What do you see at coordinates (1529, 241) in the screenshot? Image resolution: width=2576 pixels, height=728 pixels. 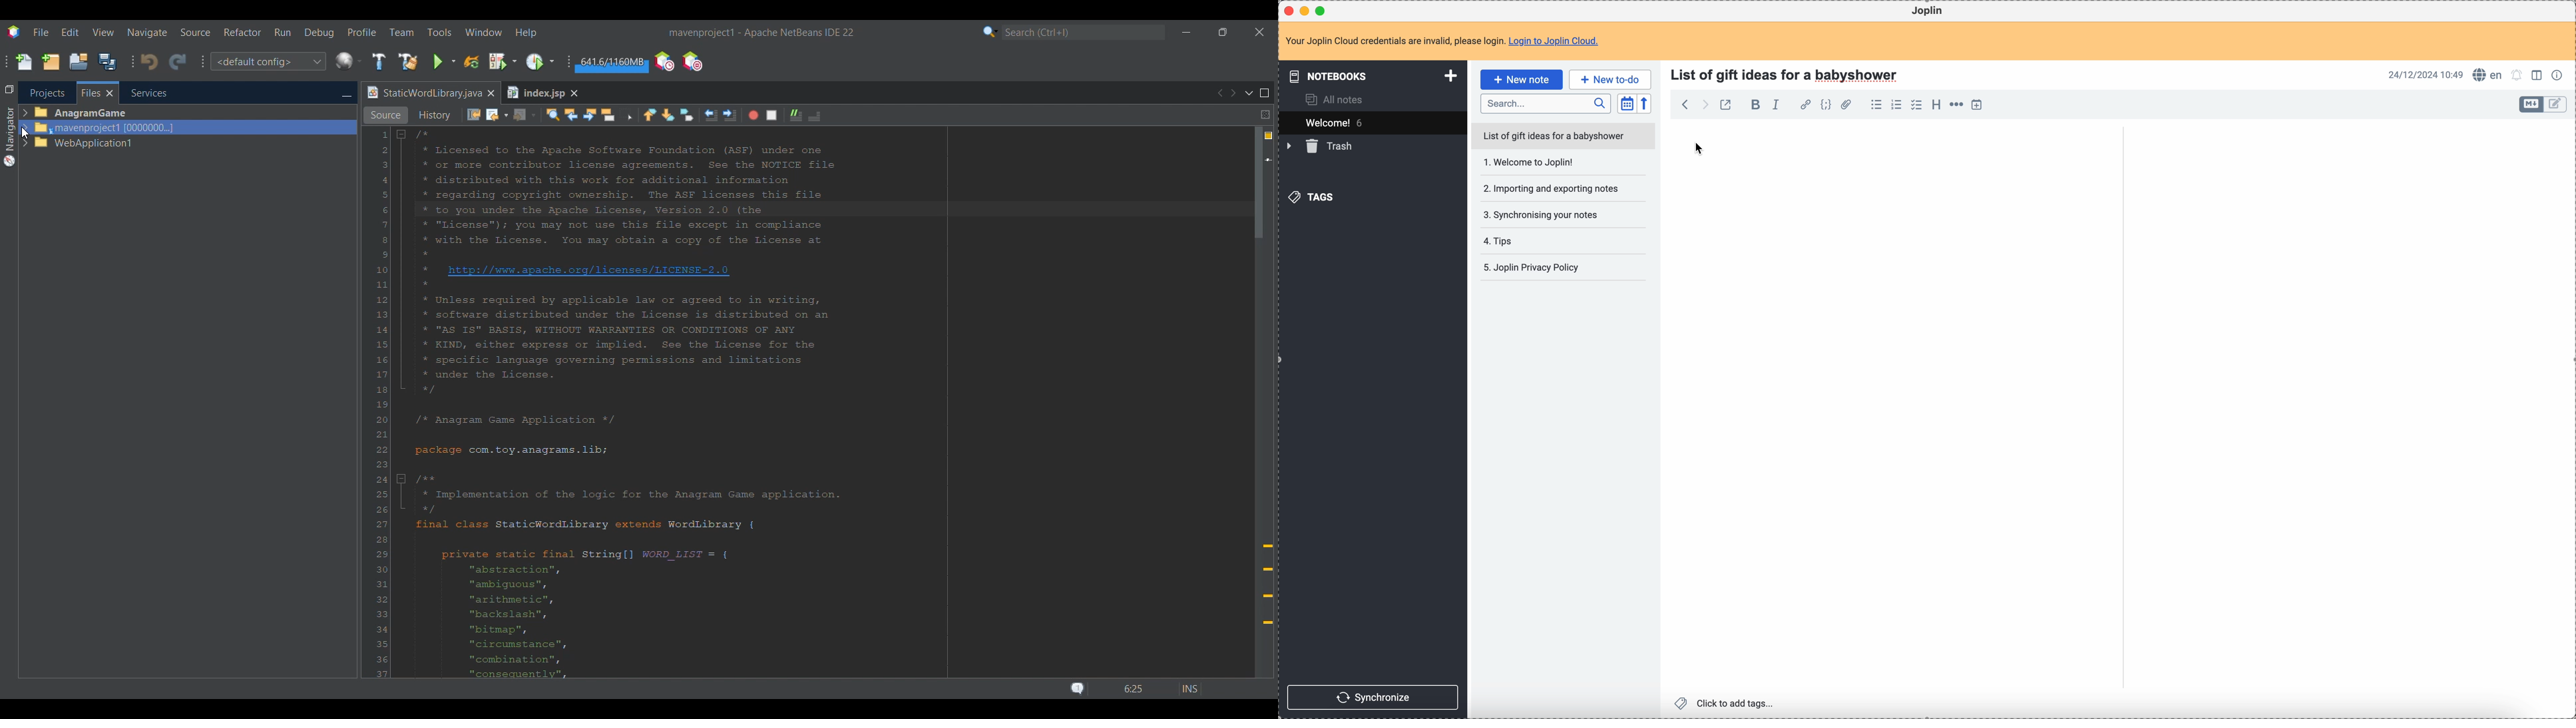 I see `tips` at bounding box center [1529, 241].